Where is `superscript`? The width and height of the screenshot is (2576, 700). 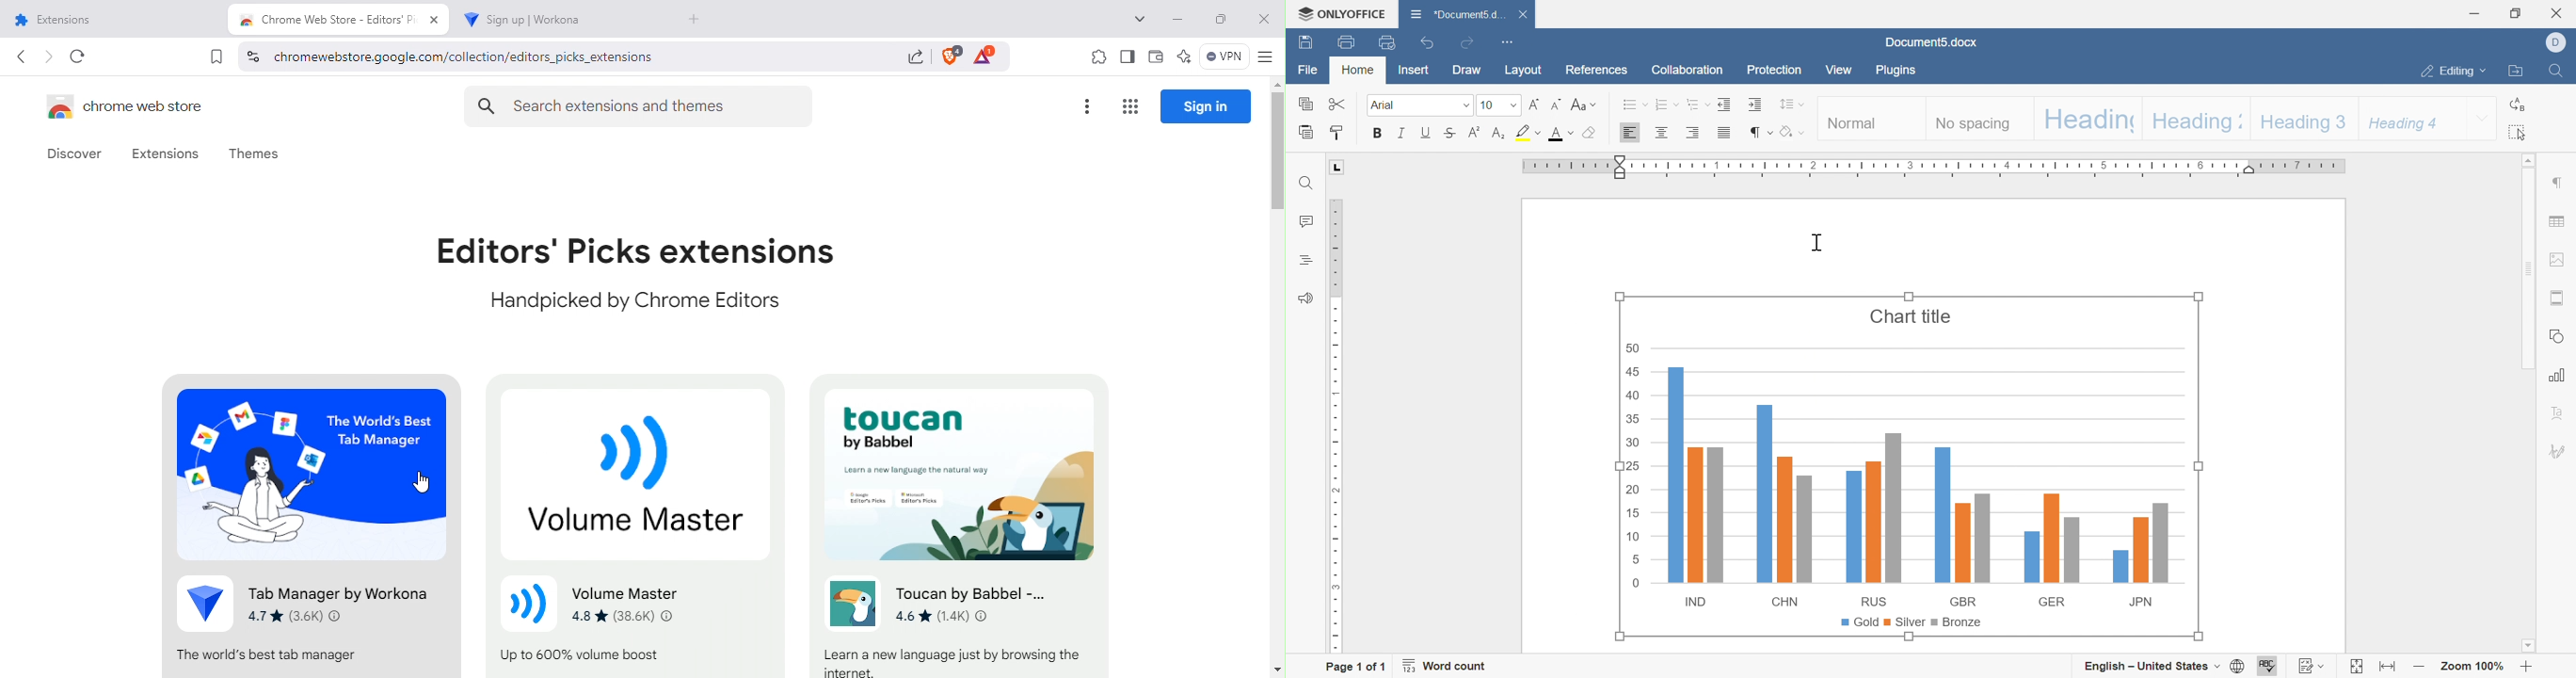
superscript is located at coordinates (1475, 133).